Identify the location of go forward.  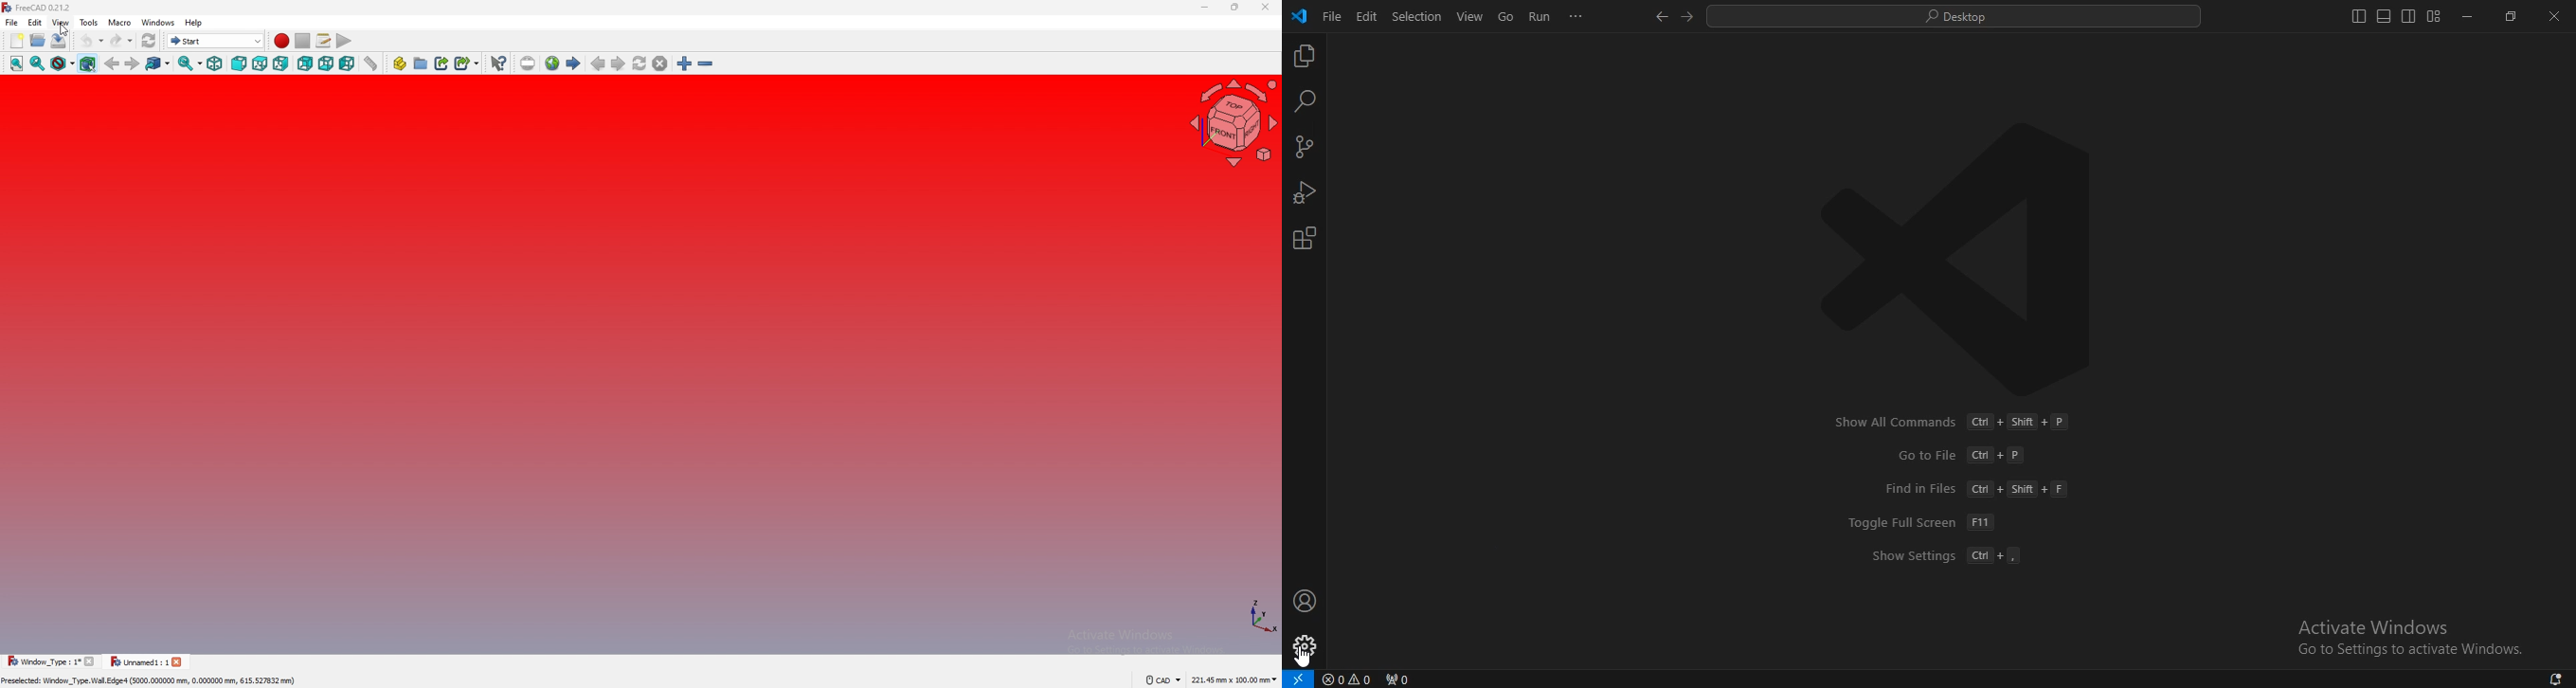
(1690, 16).